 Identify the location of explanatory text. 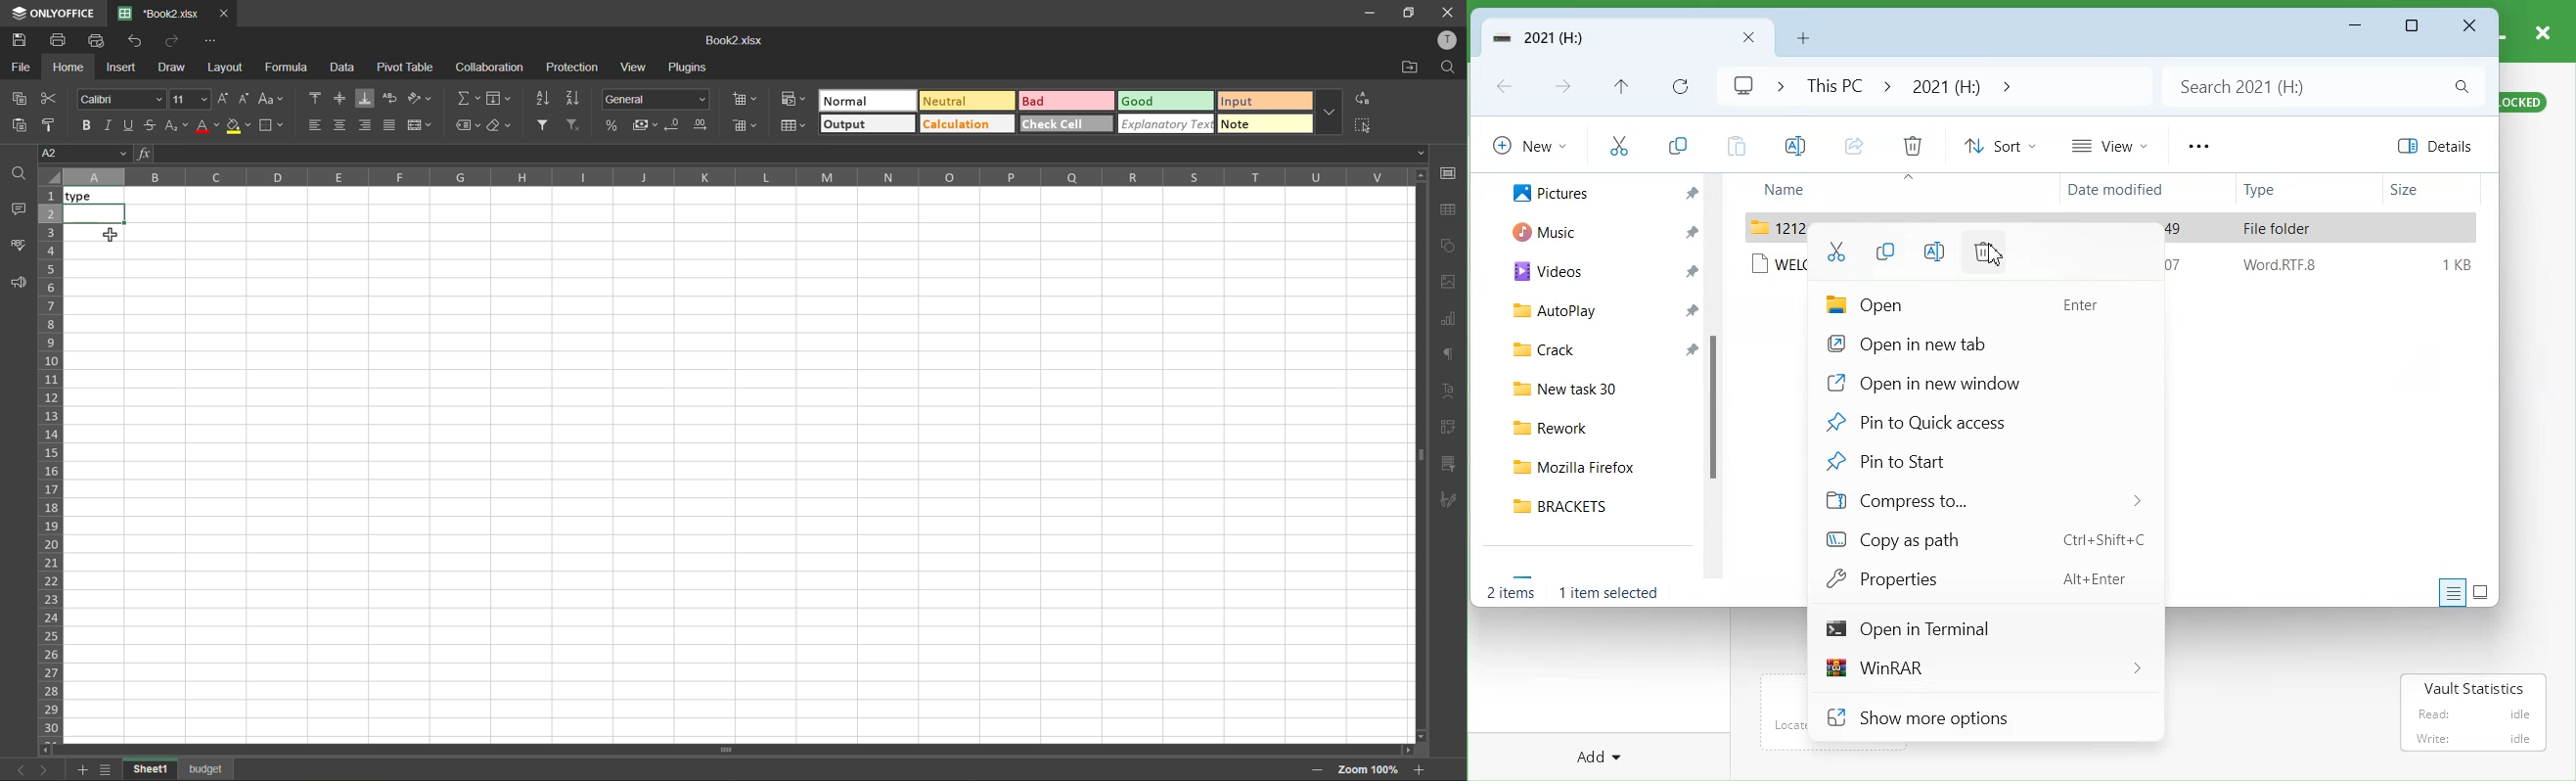
(1165, 125).